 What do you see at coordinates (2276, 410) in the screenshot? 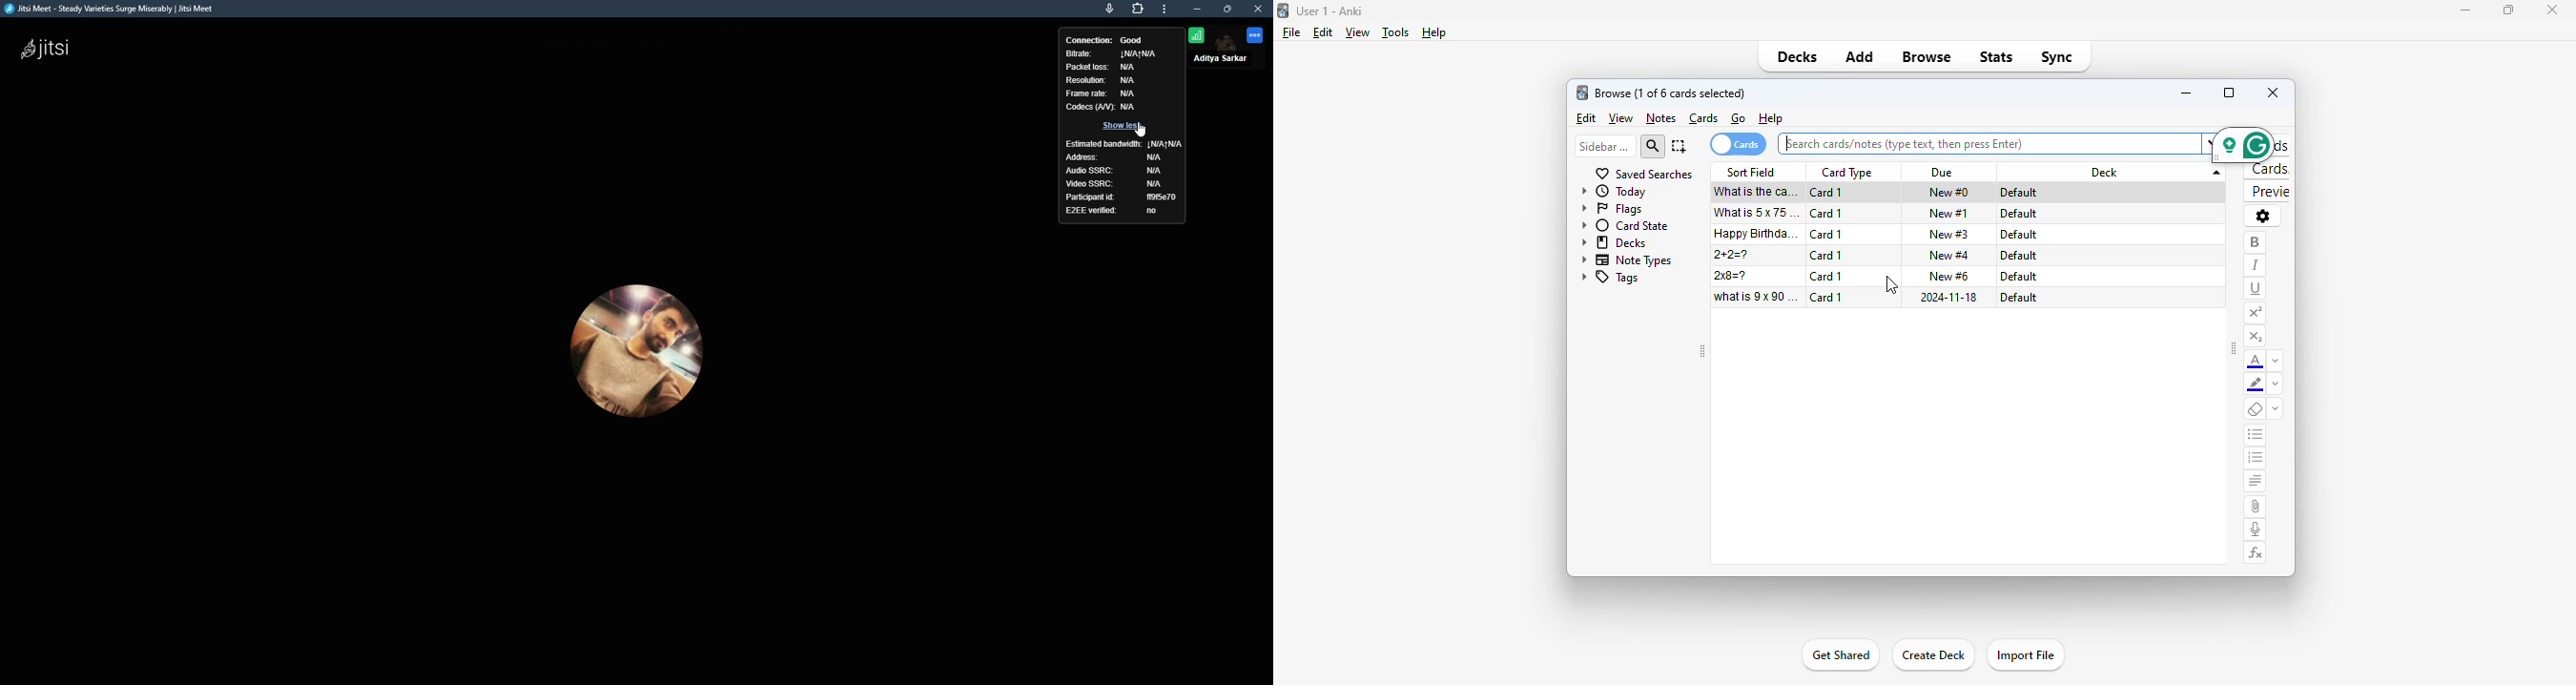
I see `select formatting to remove` at bounding box center [2276, 410].